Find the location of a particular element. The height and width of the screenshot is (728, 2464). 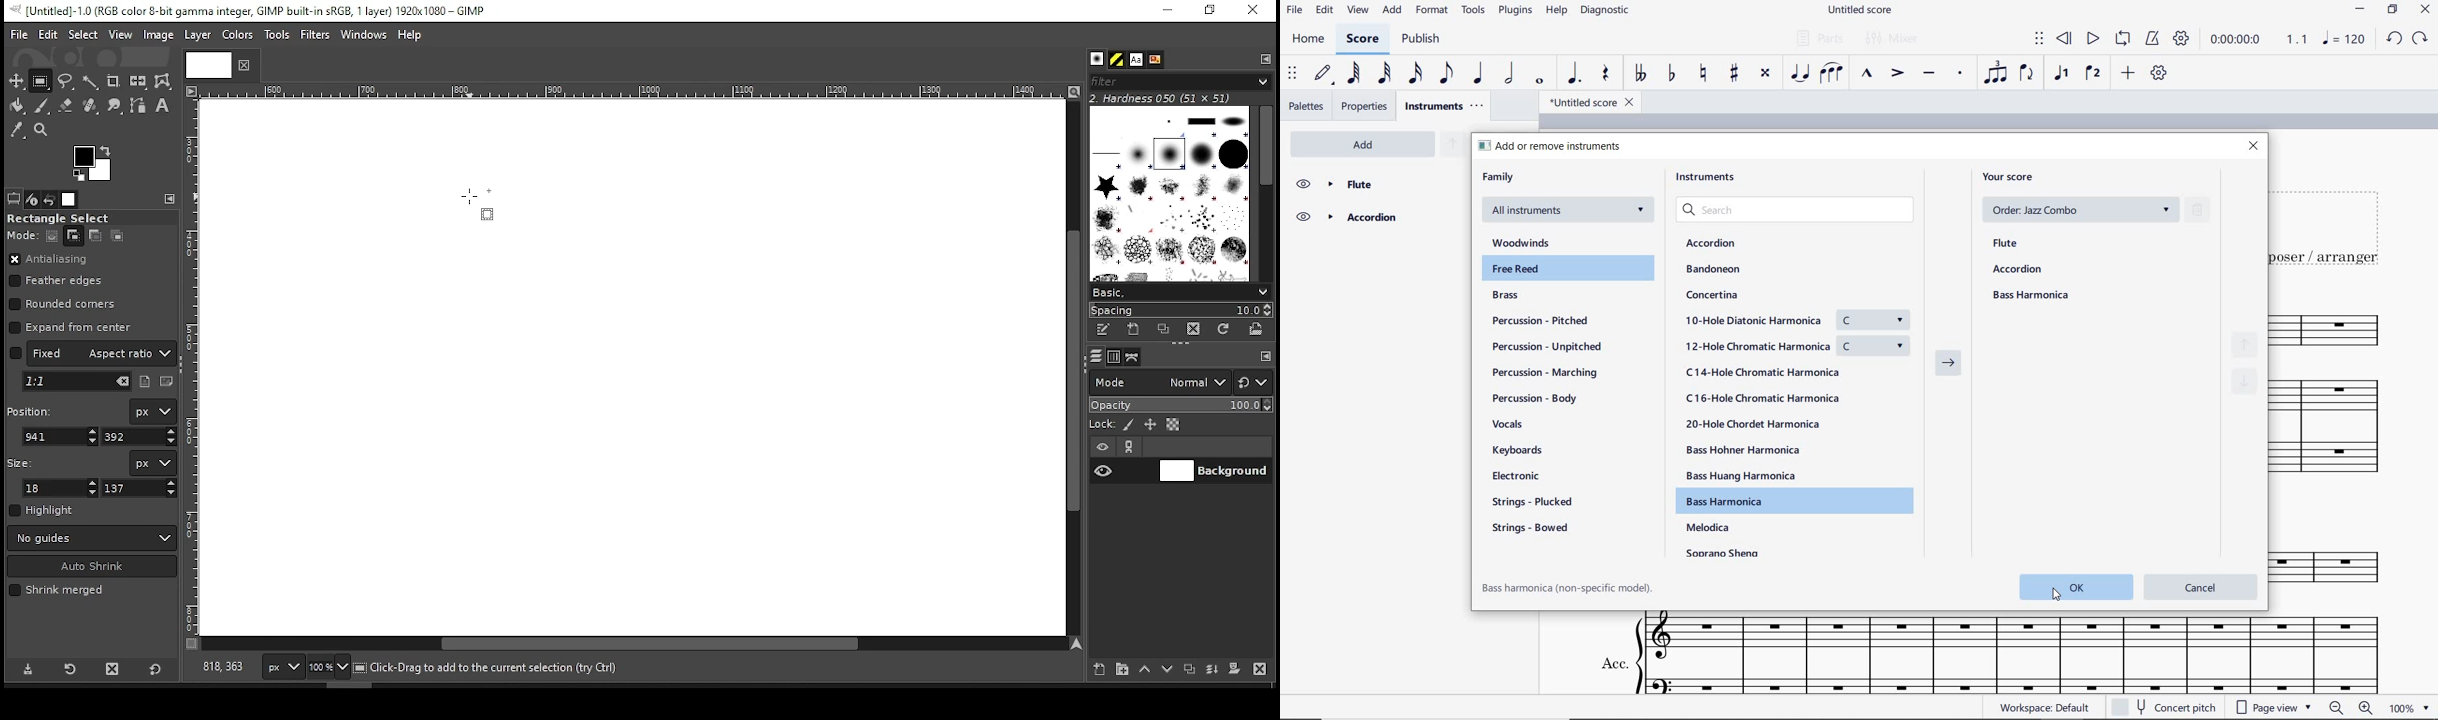

palettes is located at coordinates (1306, 106).